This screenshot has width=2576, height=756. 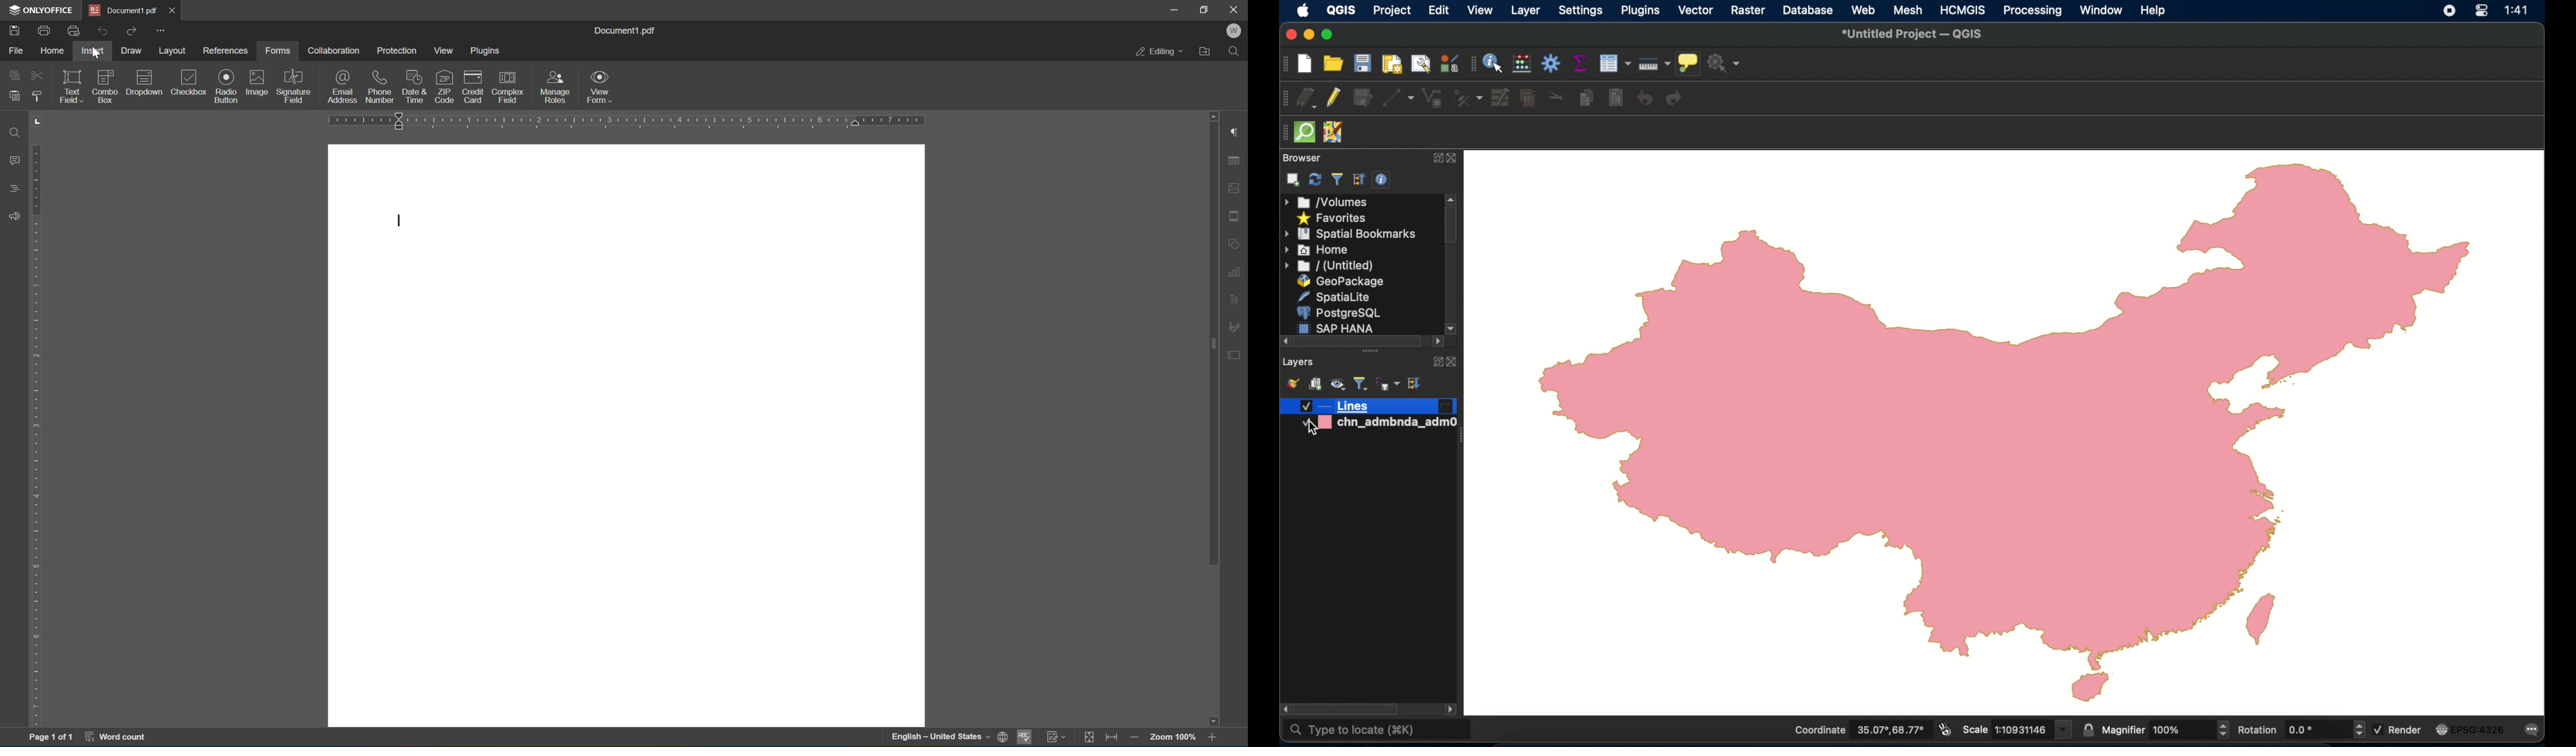 What do you see at coordinates (17, 160) in the screenshot?
I see `Comments` at bounding box center [17, 160].